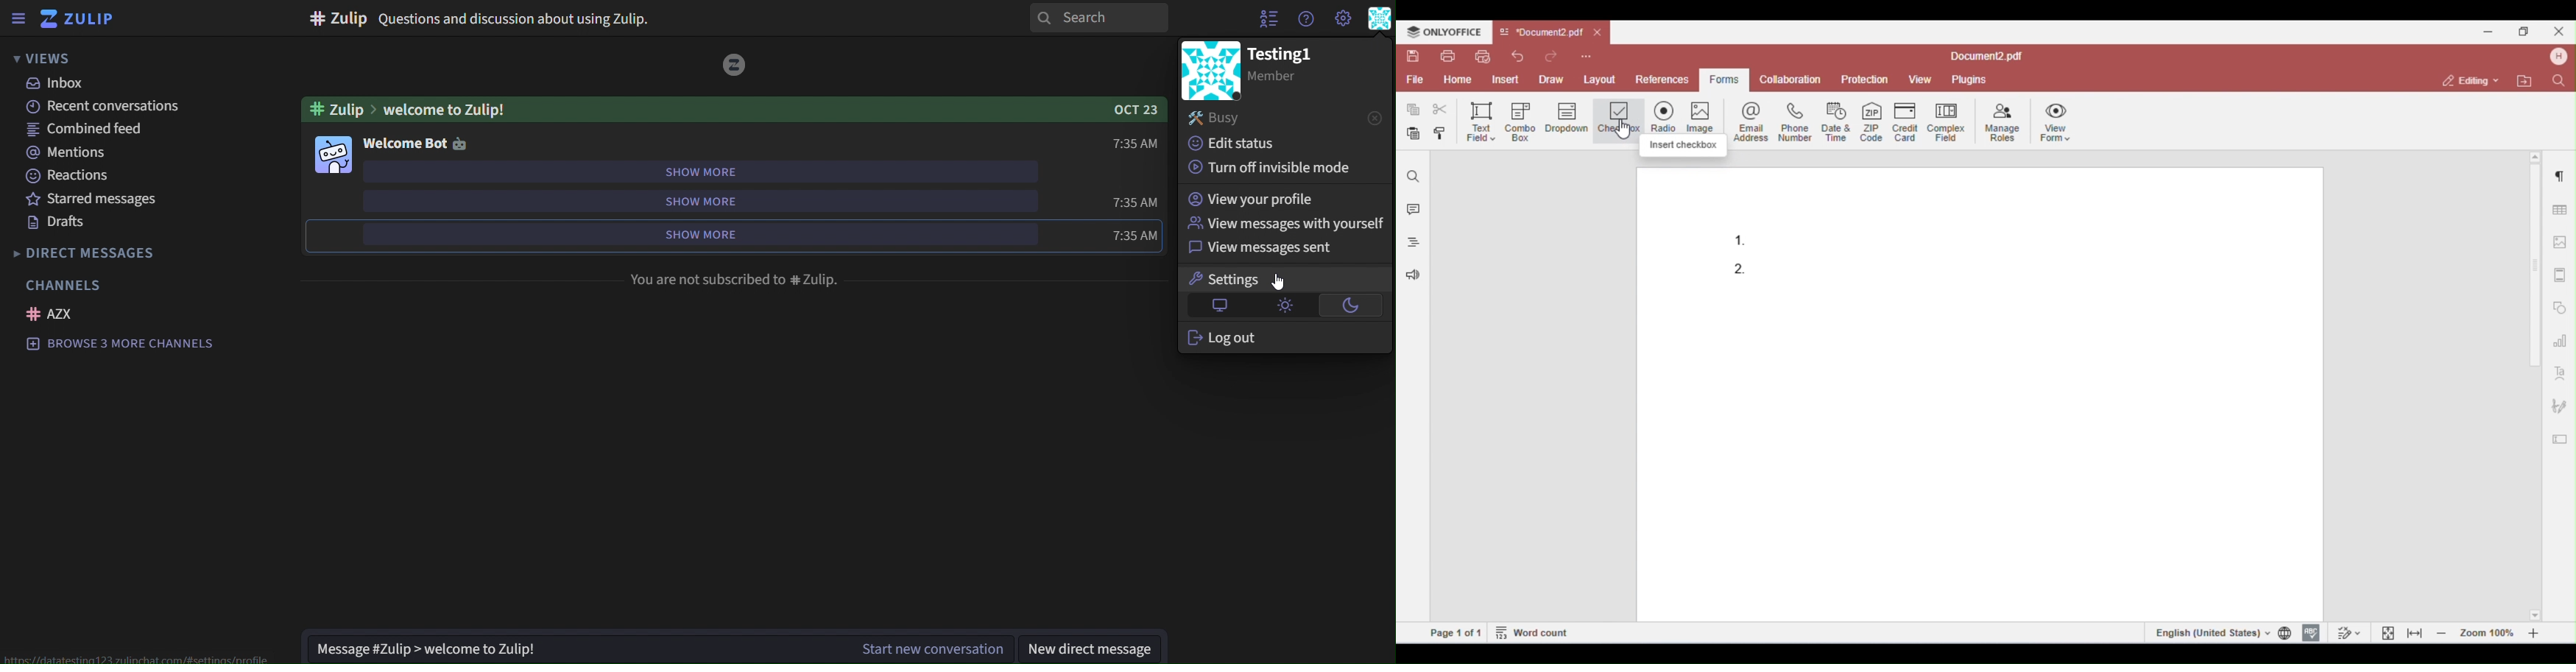  What do you see at coordinates (1137, 235) in the screenshot?
I see `7:35AM` at bounding box center [1137, 235].